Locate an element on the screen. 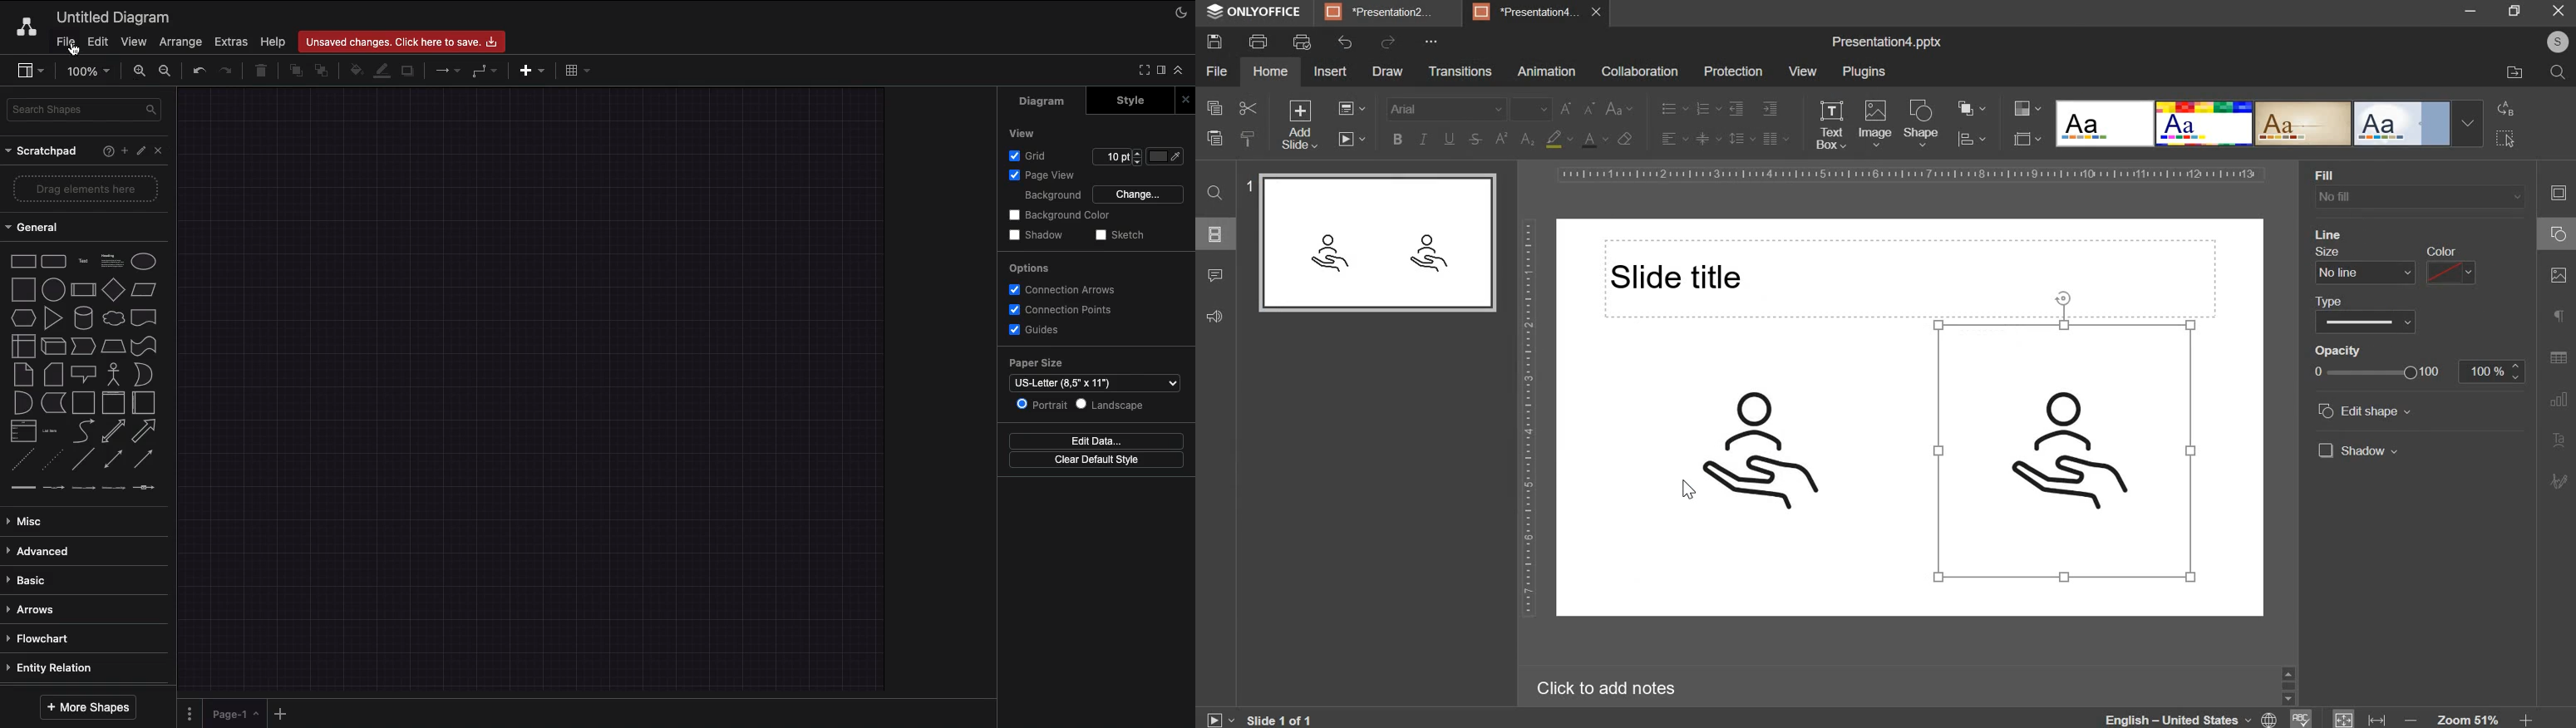  plugins is located at coordinates (1864, 71).